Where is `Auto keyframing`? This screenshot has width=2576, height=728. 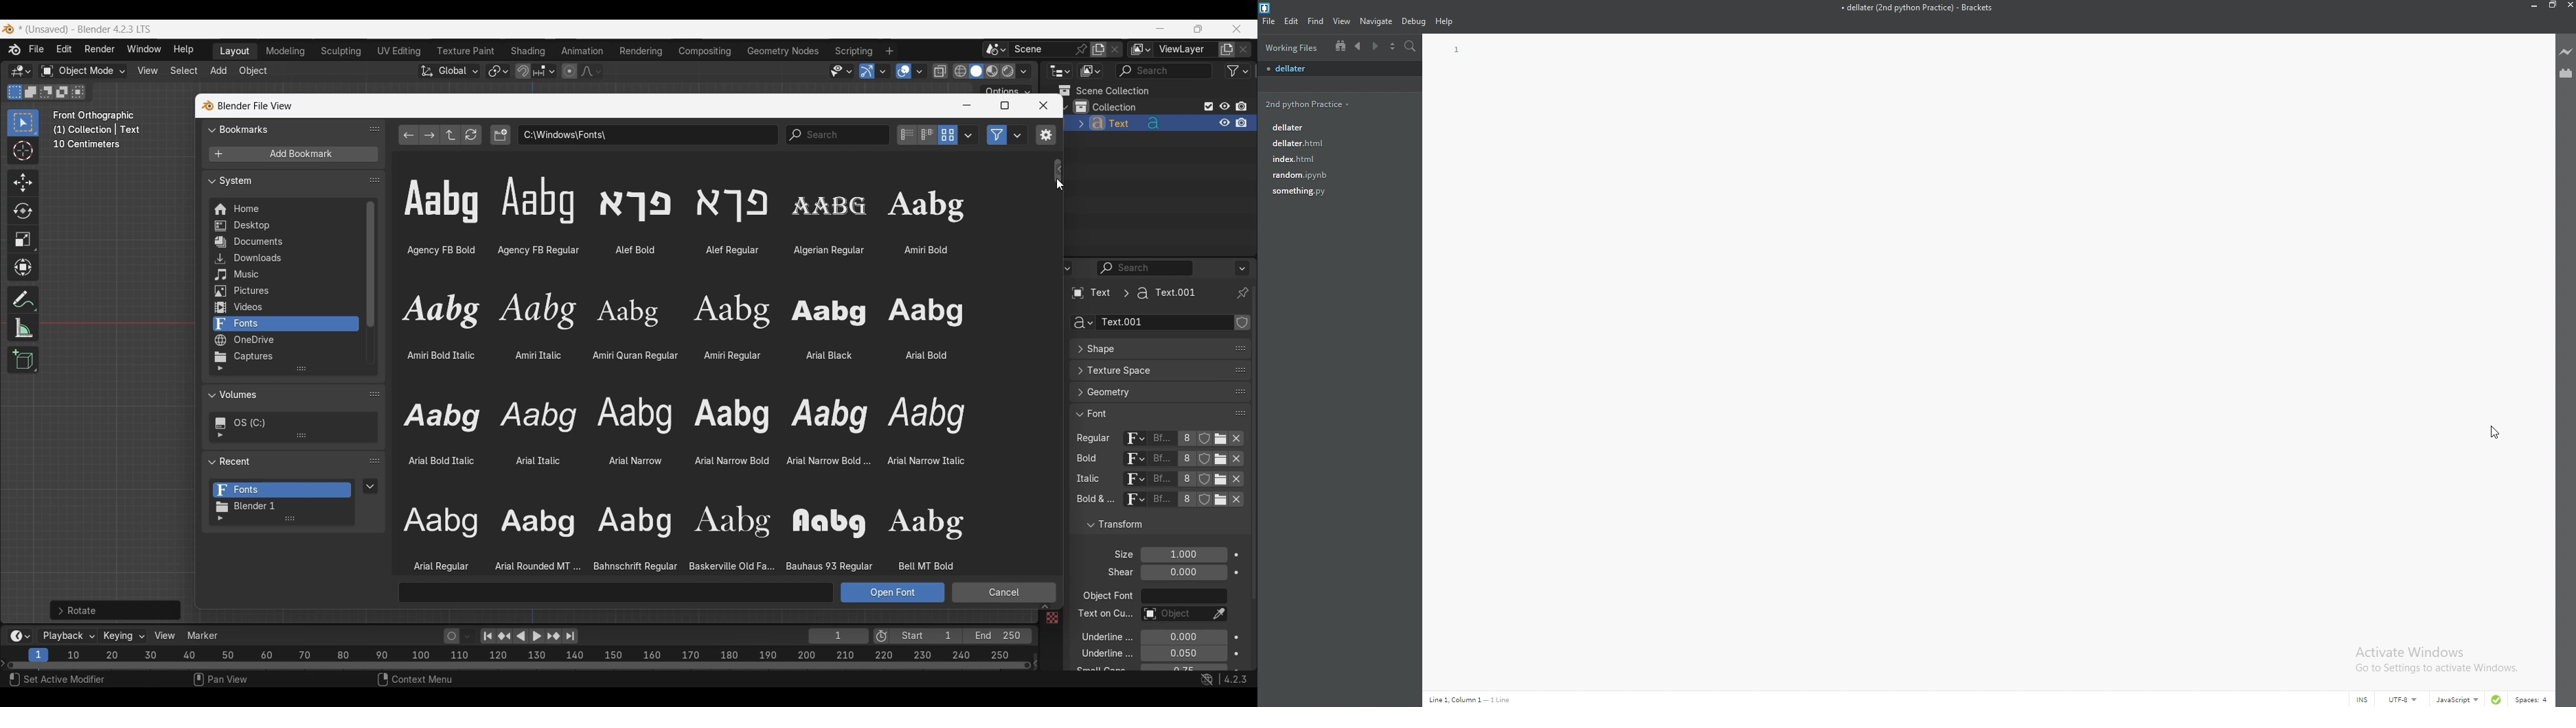
Auto keyframing is located at coordinates (468, 636).